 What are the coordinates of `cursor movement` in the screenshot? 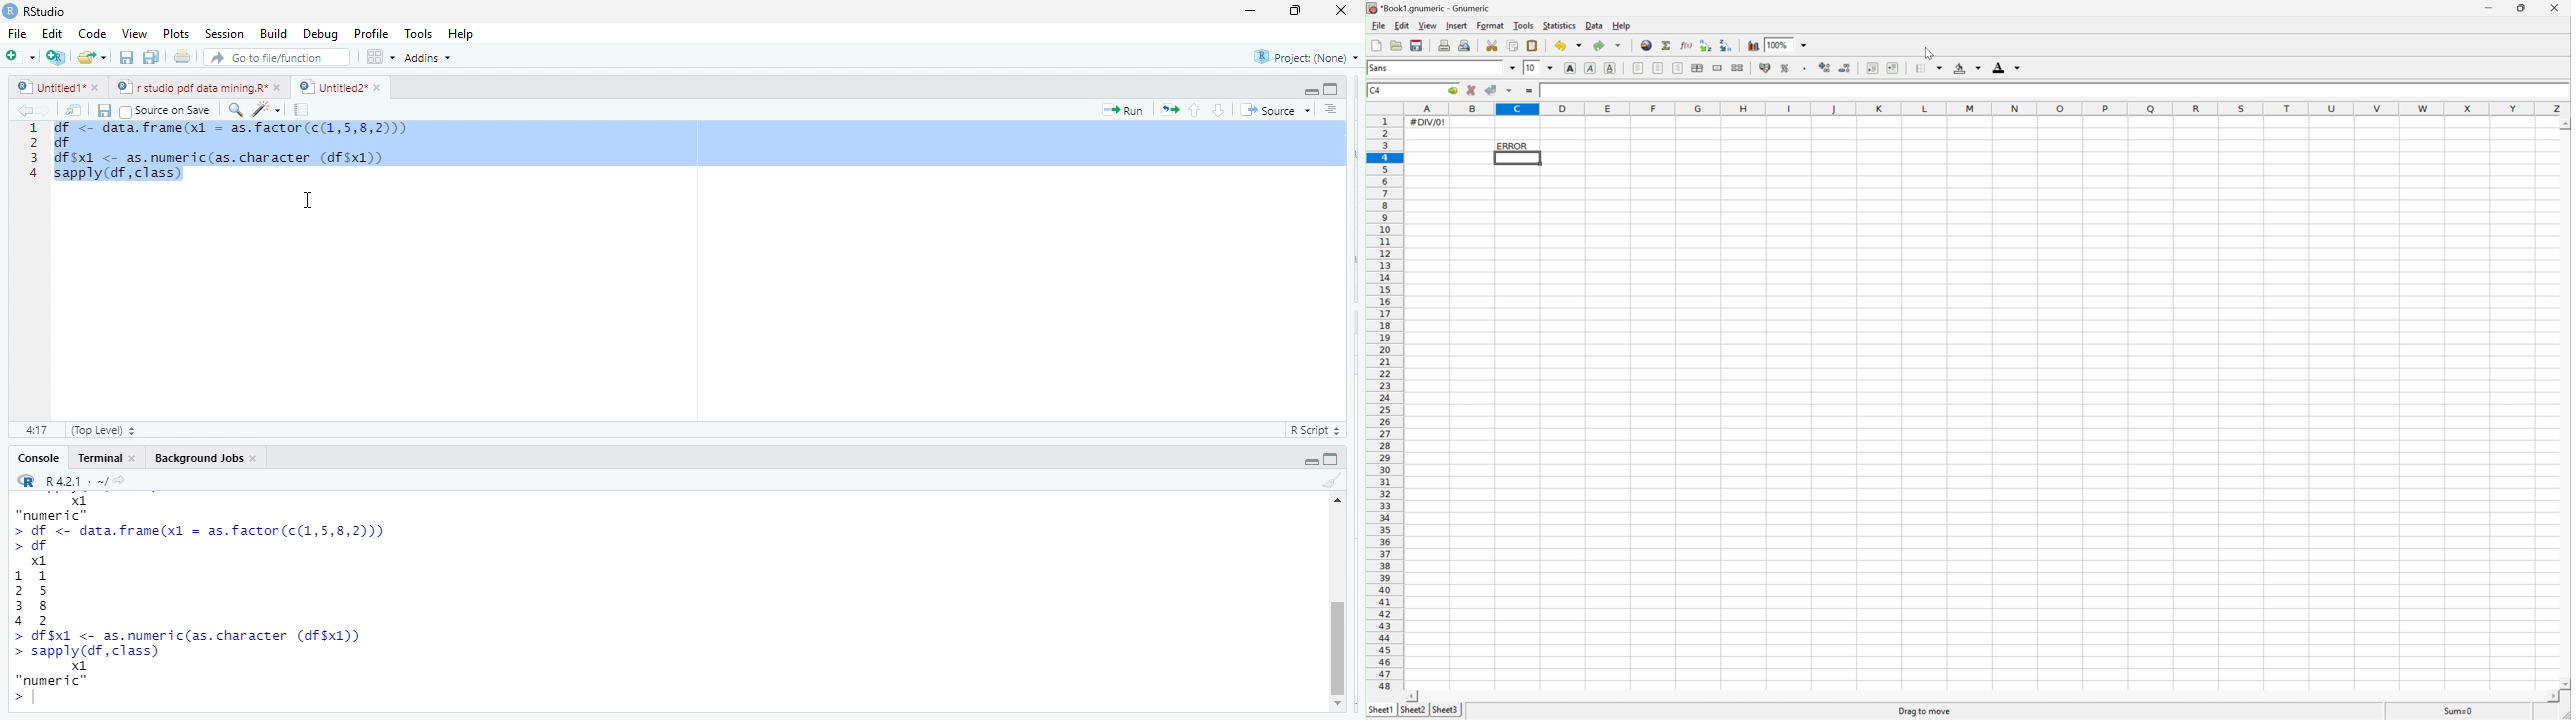 It's located at (313, 200).